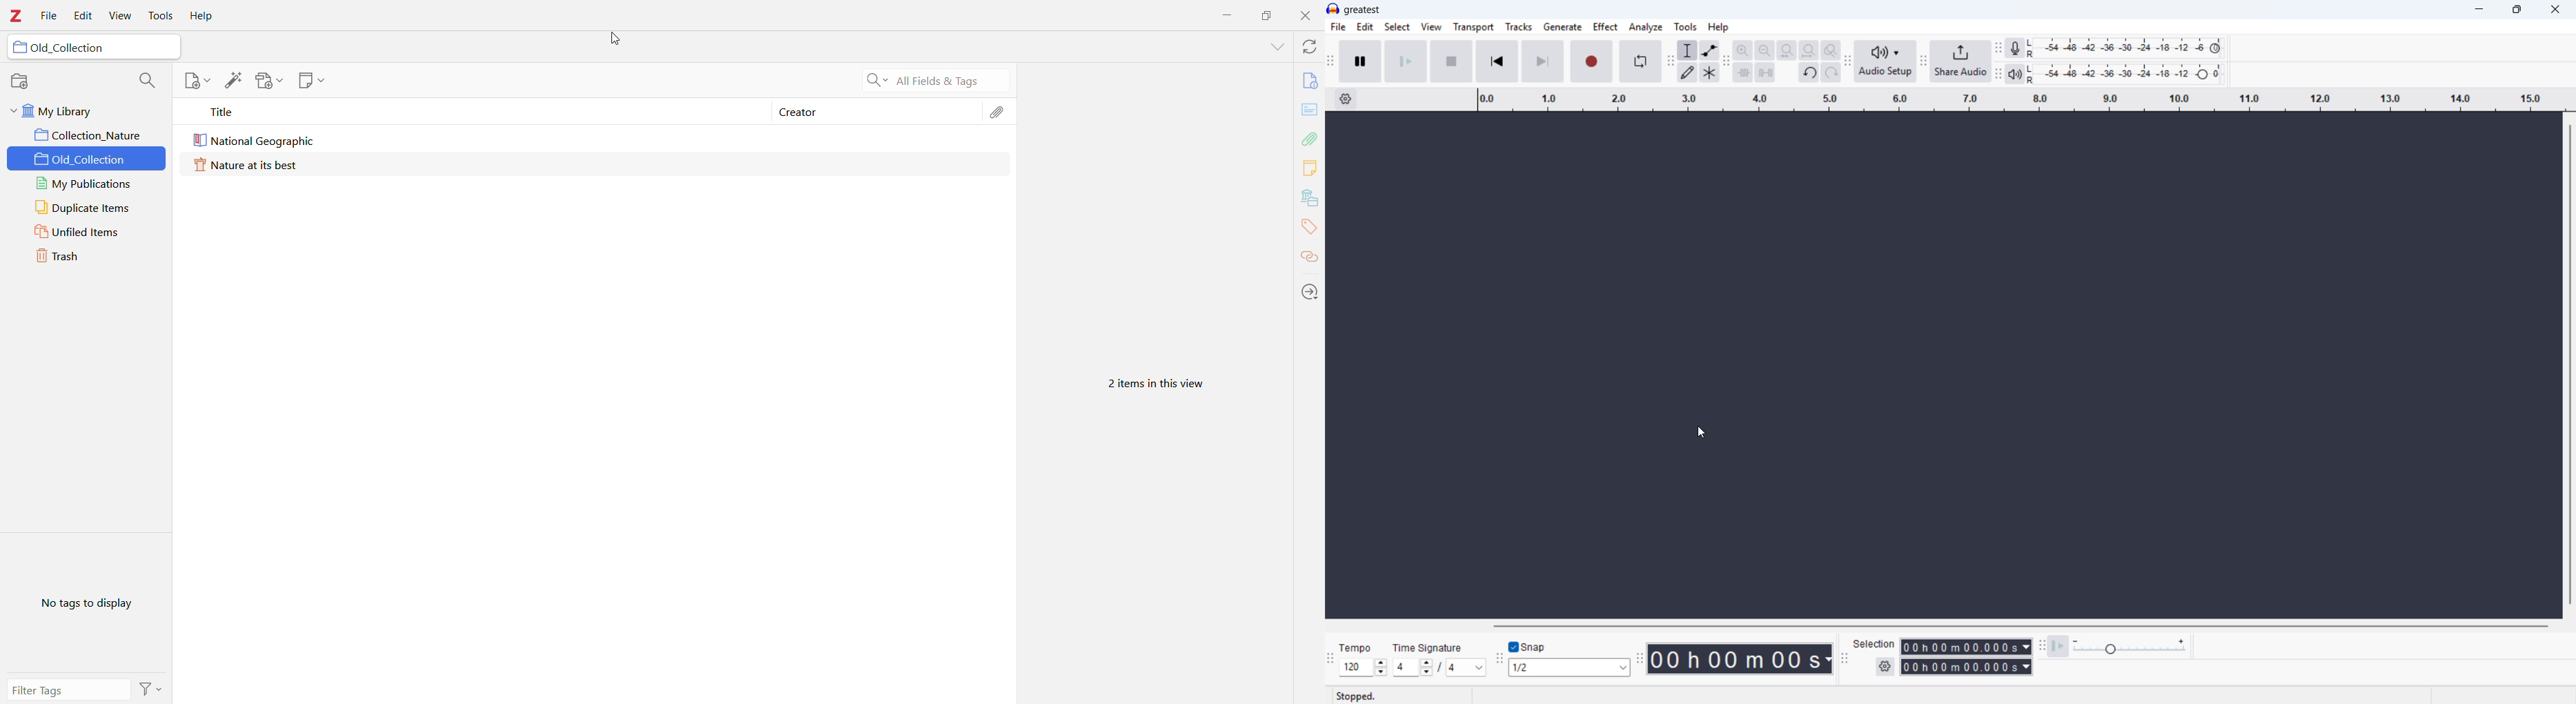 The width and height of the screenshot is (2576, 728). Describe the element at coordinates (21, 80) in the screenshot. I see `New Collections` at that location.